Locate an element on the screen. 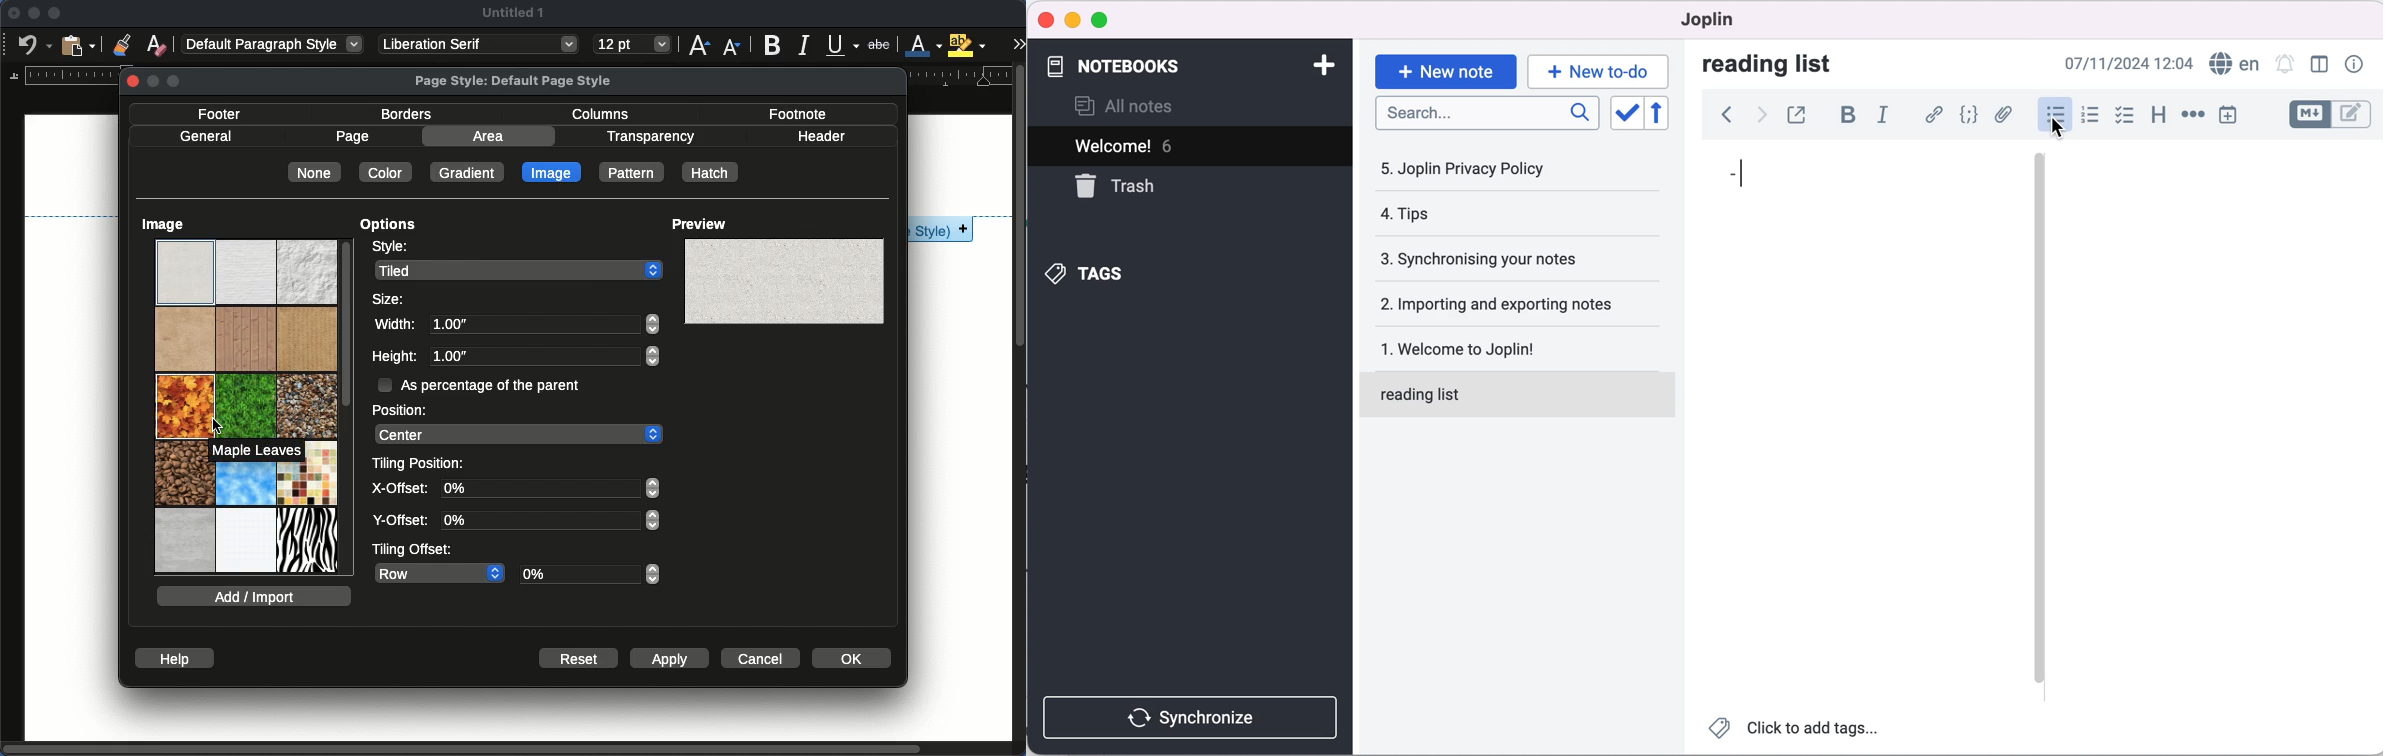  transparency is located at coordinates (652, 137).